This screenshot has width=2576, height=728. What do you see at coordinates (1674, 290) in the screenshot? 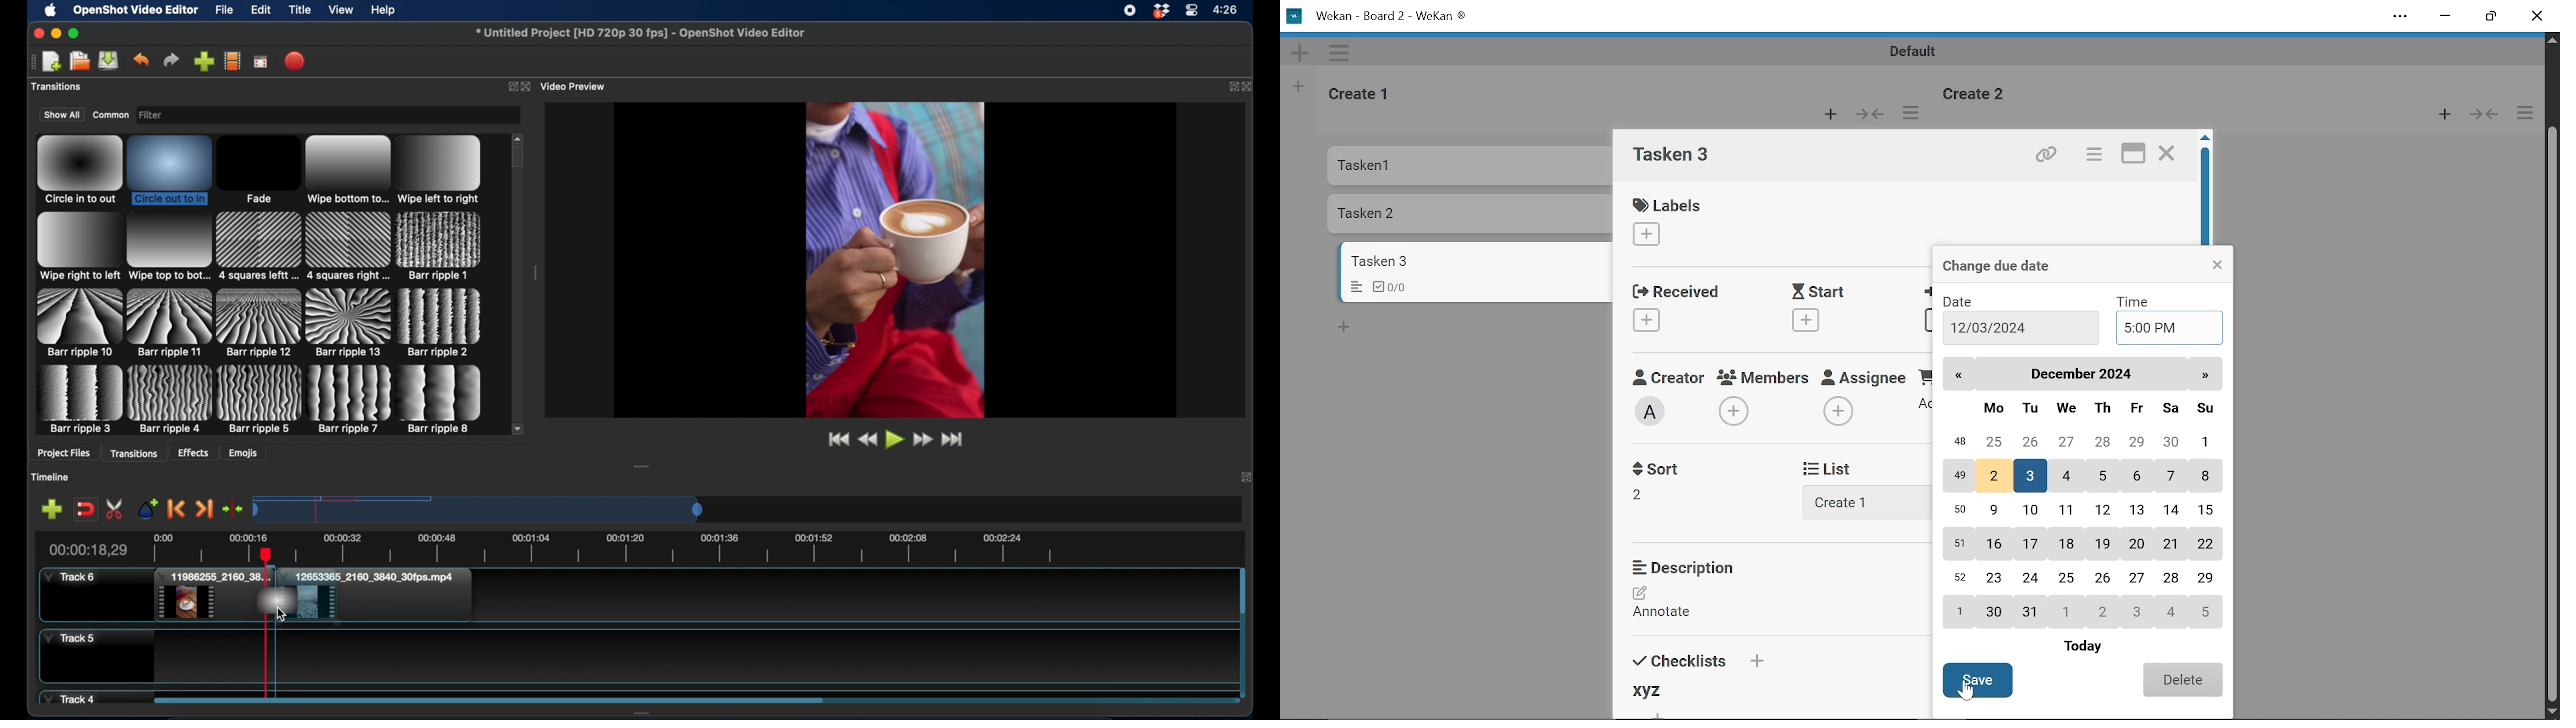
I see `Received` at bounding box center [1674, 290].